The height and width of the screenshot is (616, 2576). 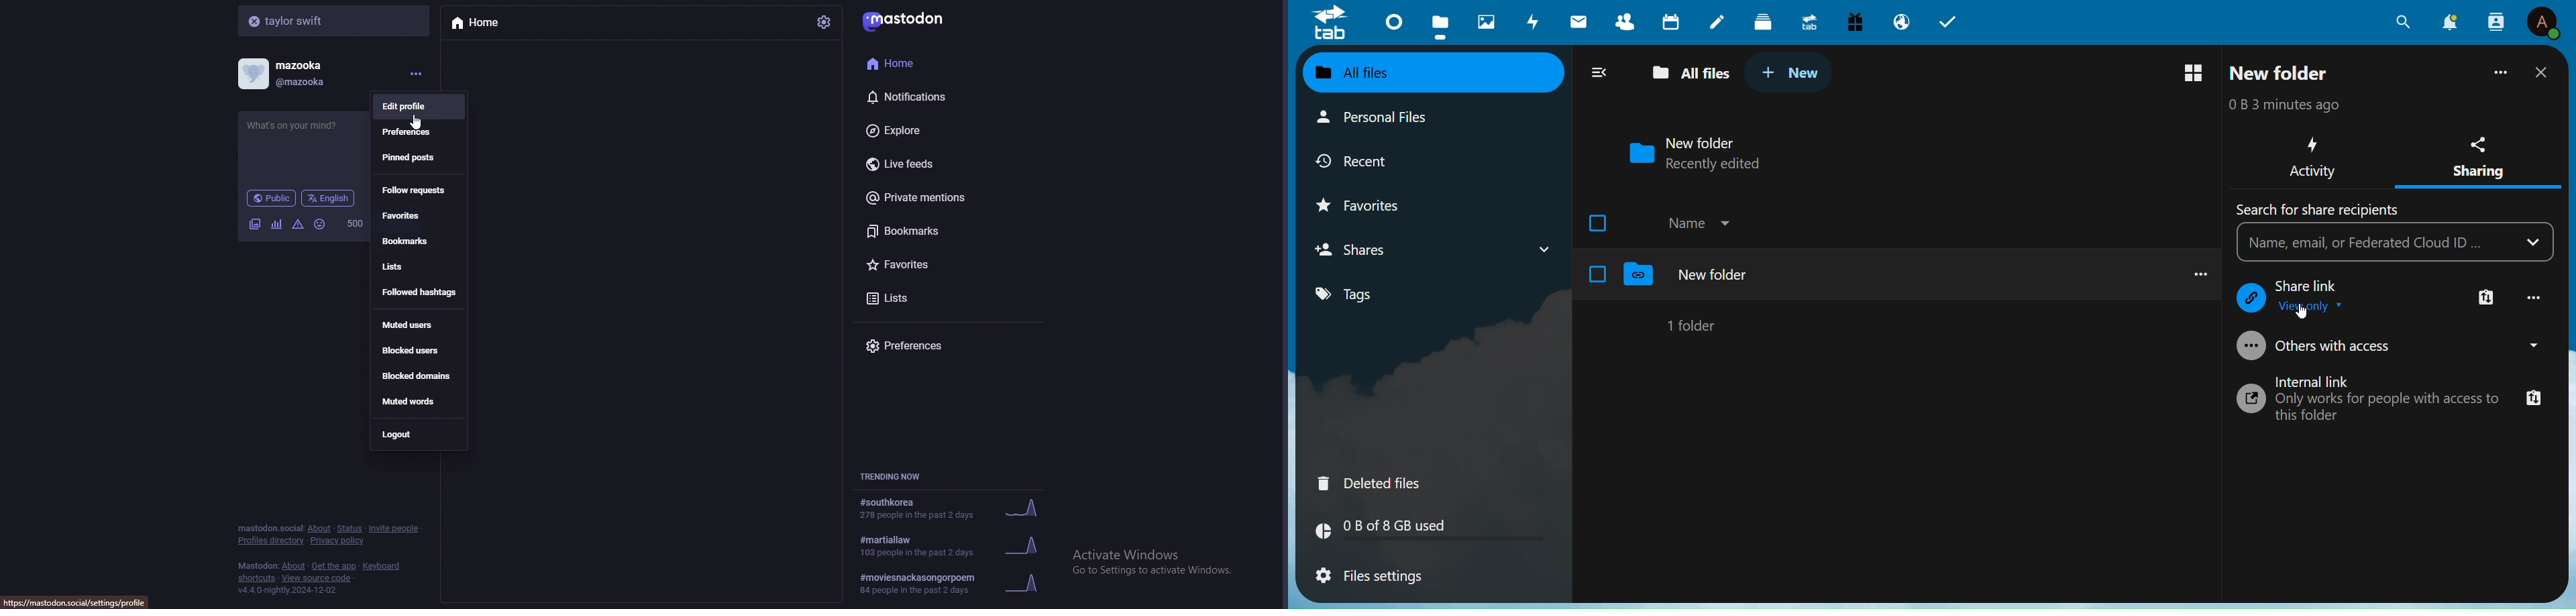 What do you see at coordinates (1791, 71) in the screenshot?
I see `New` at bounding box center [1791, 71].